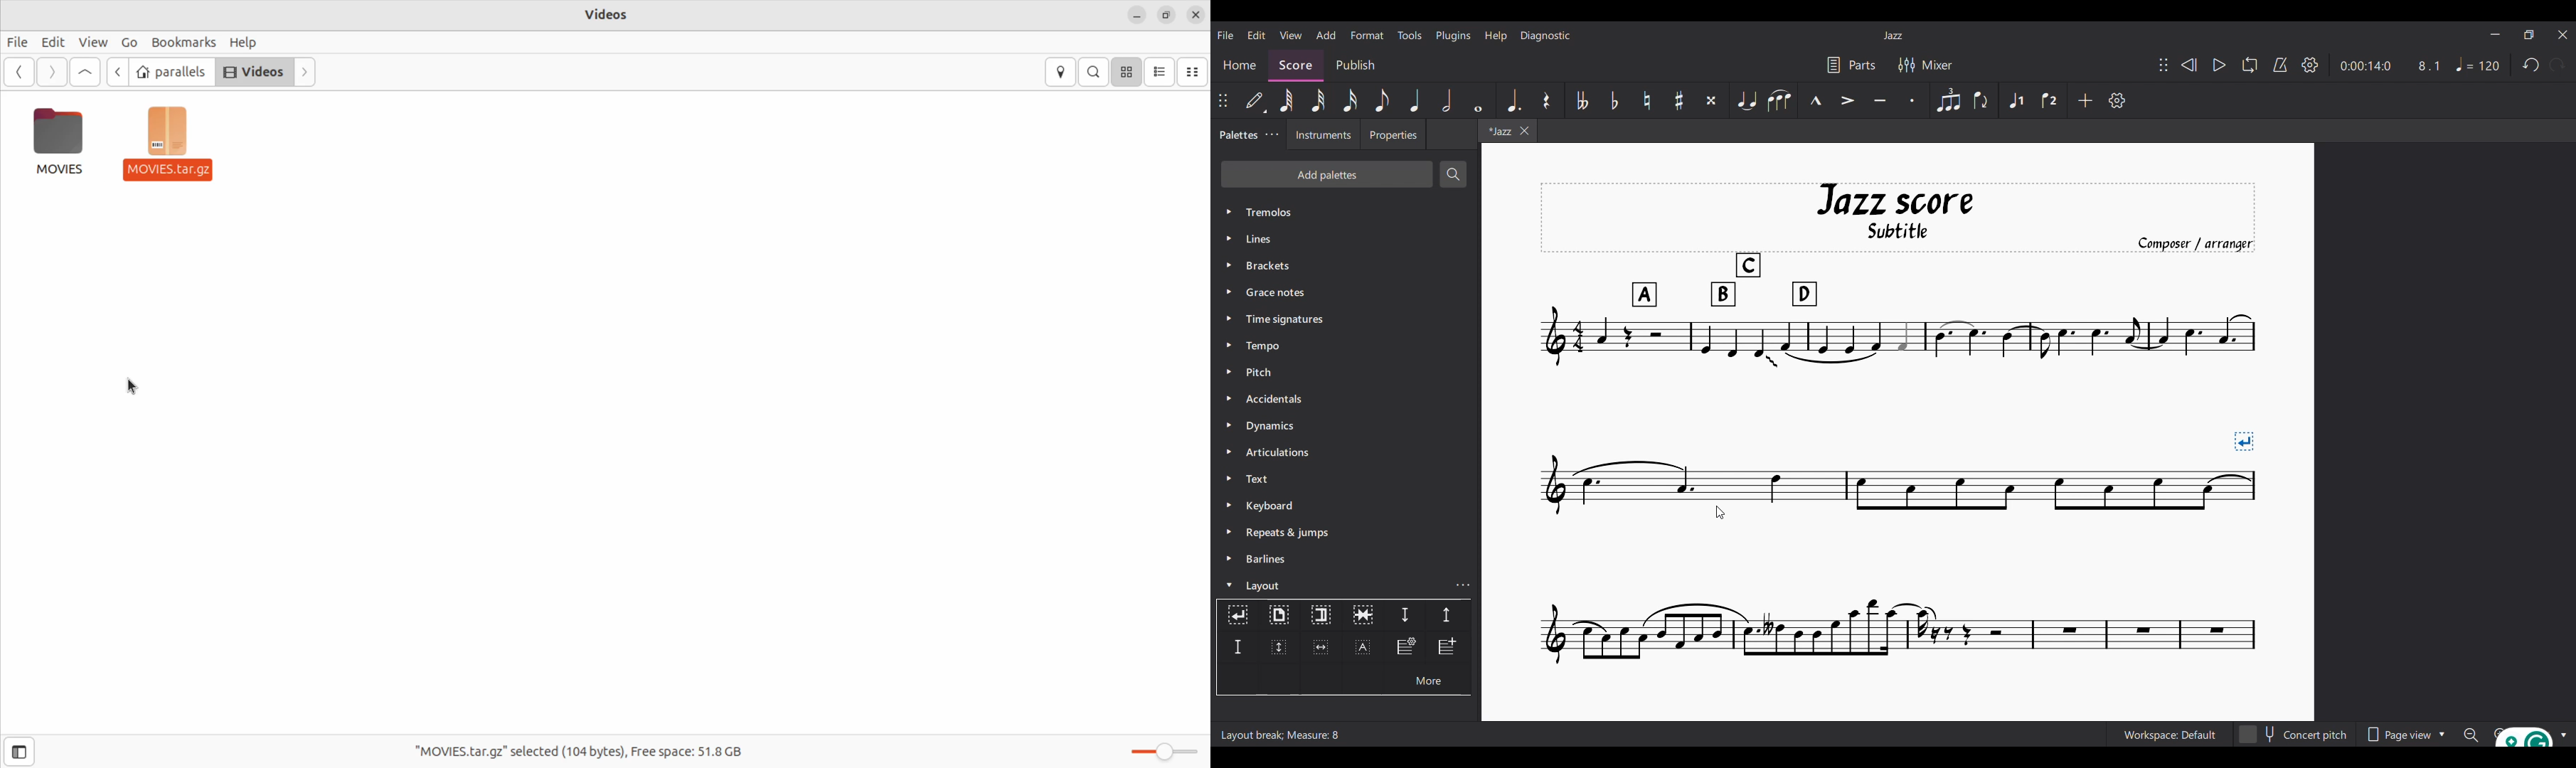 The height and width of the screenshot is (784, 2576). Describe the element at coordinates (1346, 425) in the screenshot. I see `Dynamics` at that location.